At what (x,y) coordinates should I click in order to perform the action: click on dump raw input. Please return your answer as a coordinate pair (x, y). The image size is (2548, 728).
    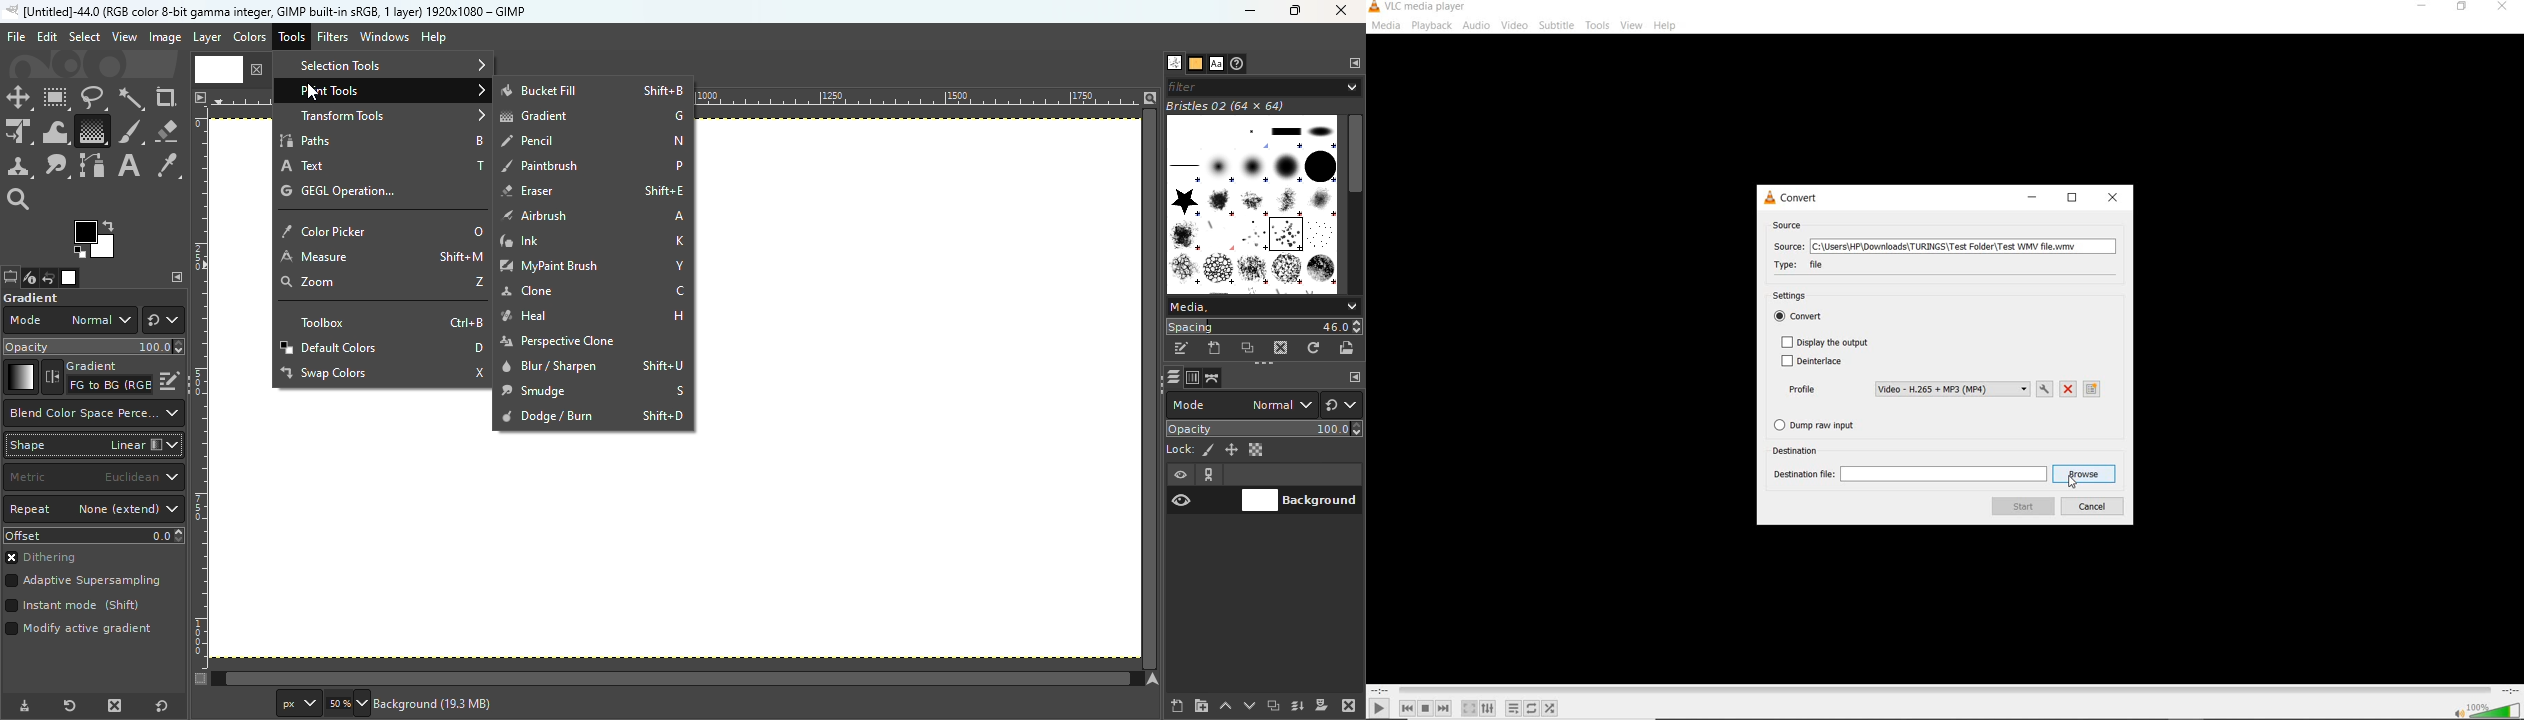
    Looking at the image, I should click on (1820, 425).